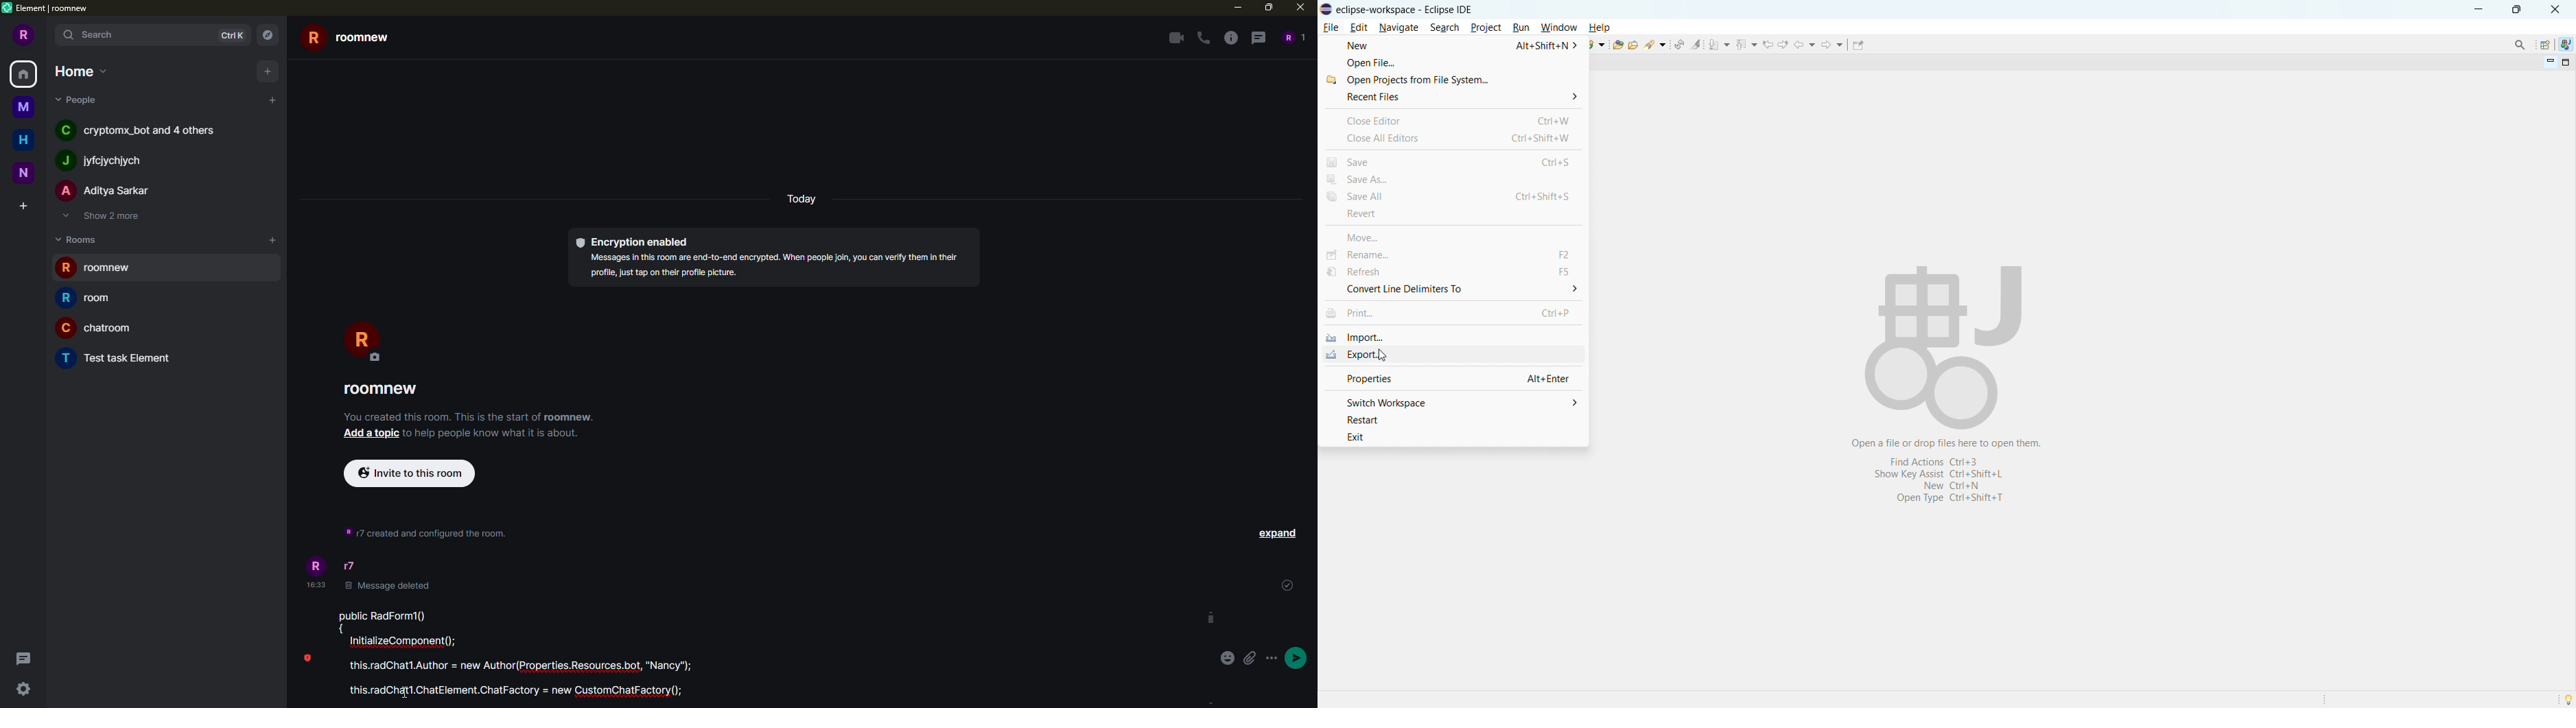 This screenshot has height=728, width=2576. I want to click on quick settings, so click(25, 690).